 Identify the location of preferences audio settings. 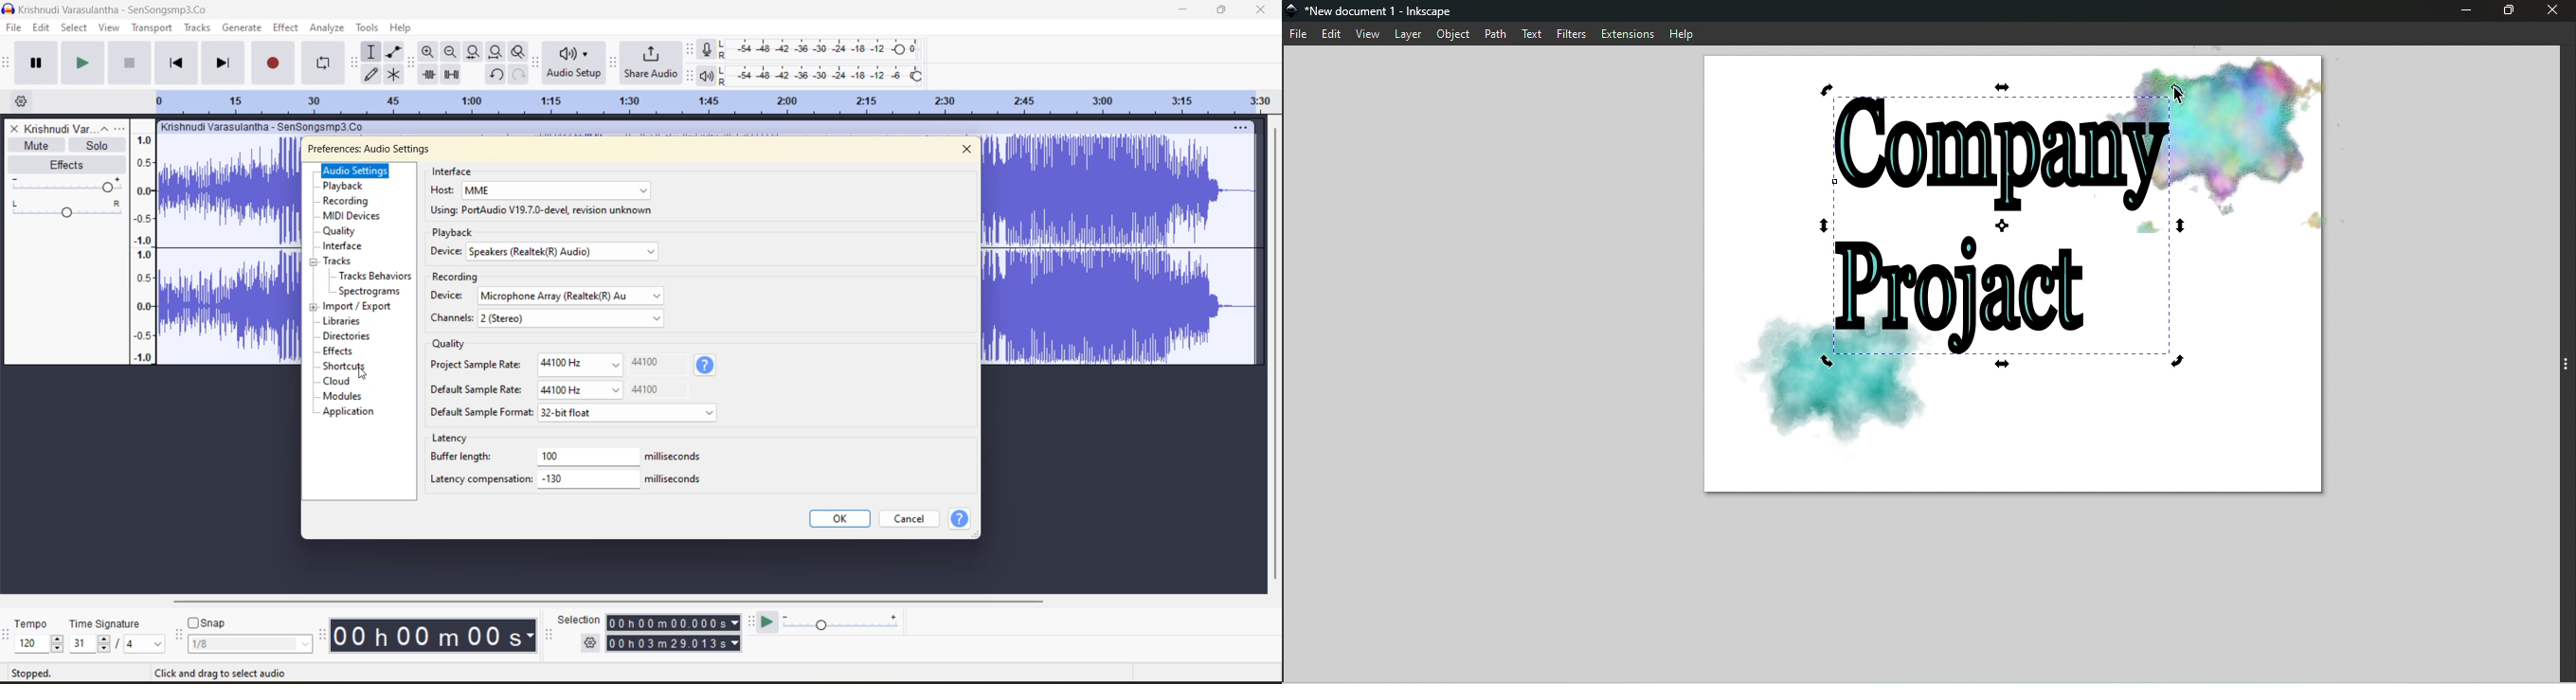
(385, 148).